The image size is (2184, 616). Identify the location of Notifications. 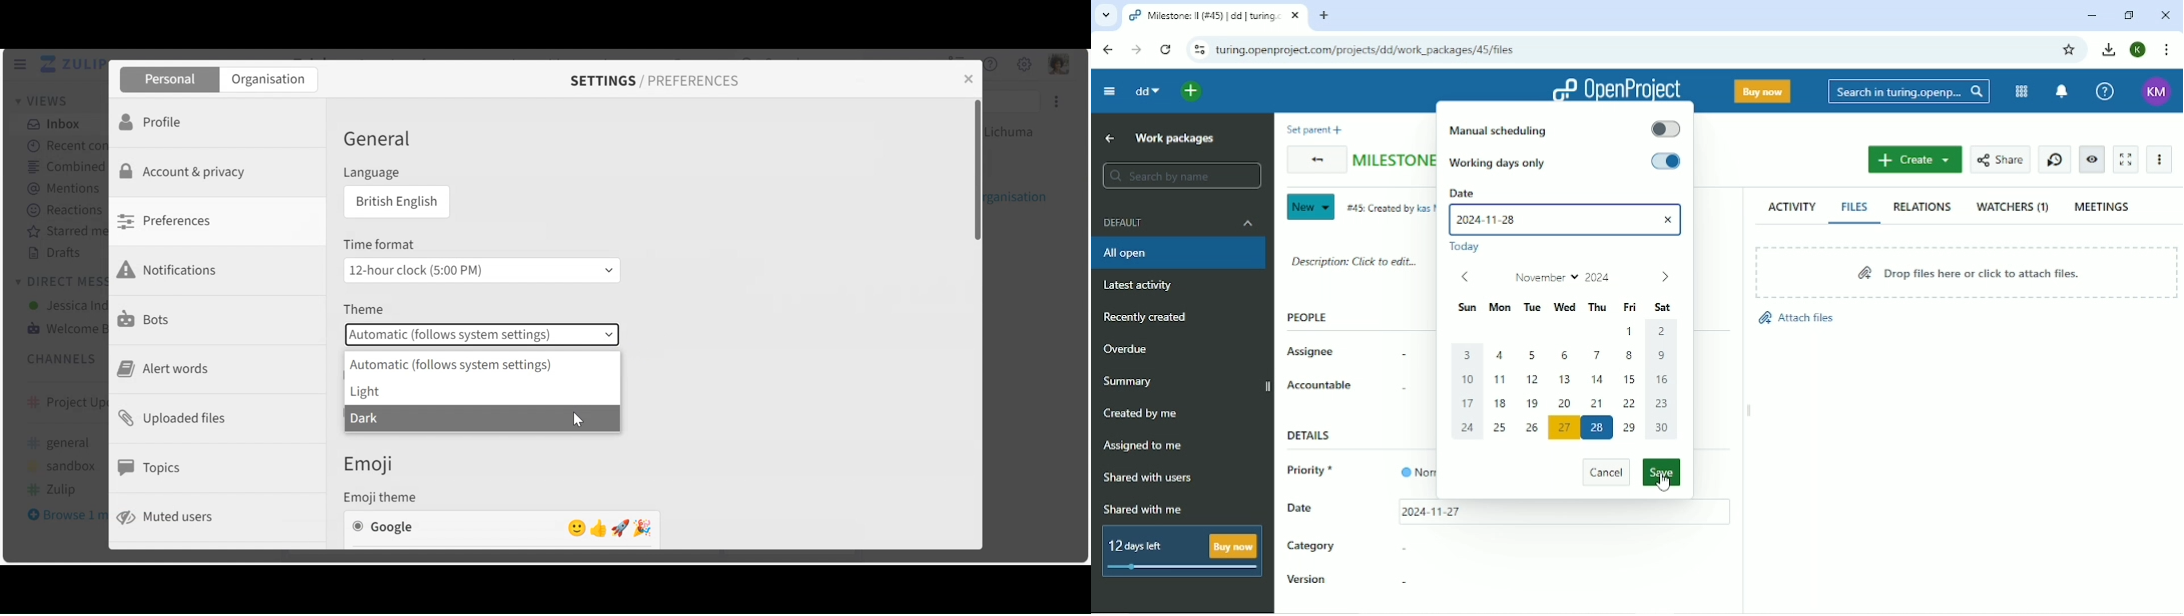
(171, 269).